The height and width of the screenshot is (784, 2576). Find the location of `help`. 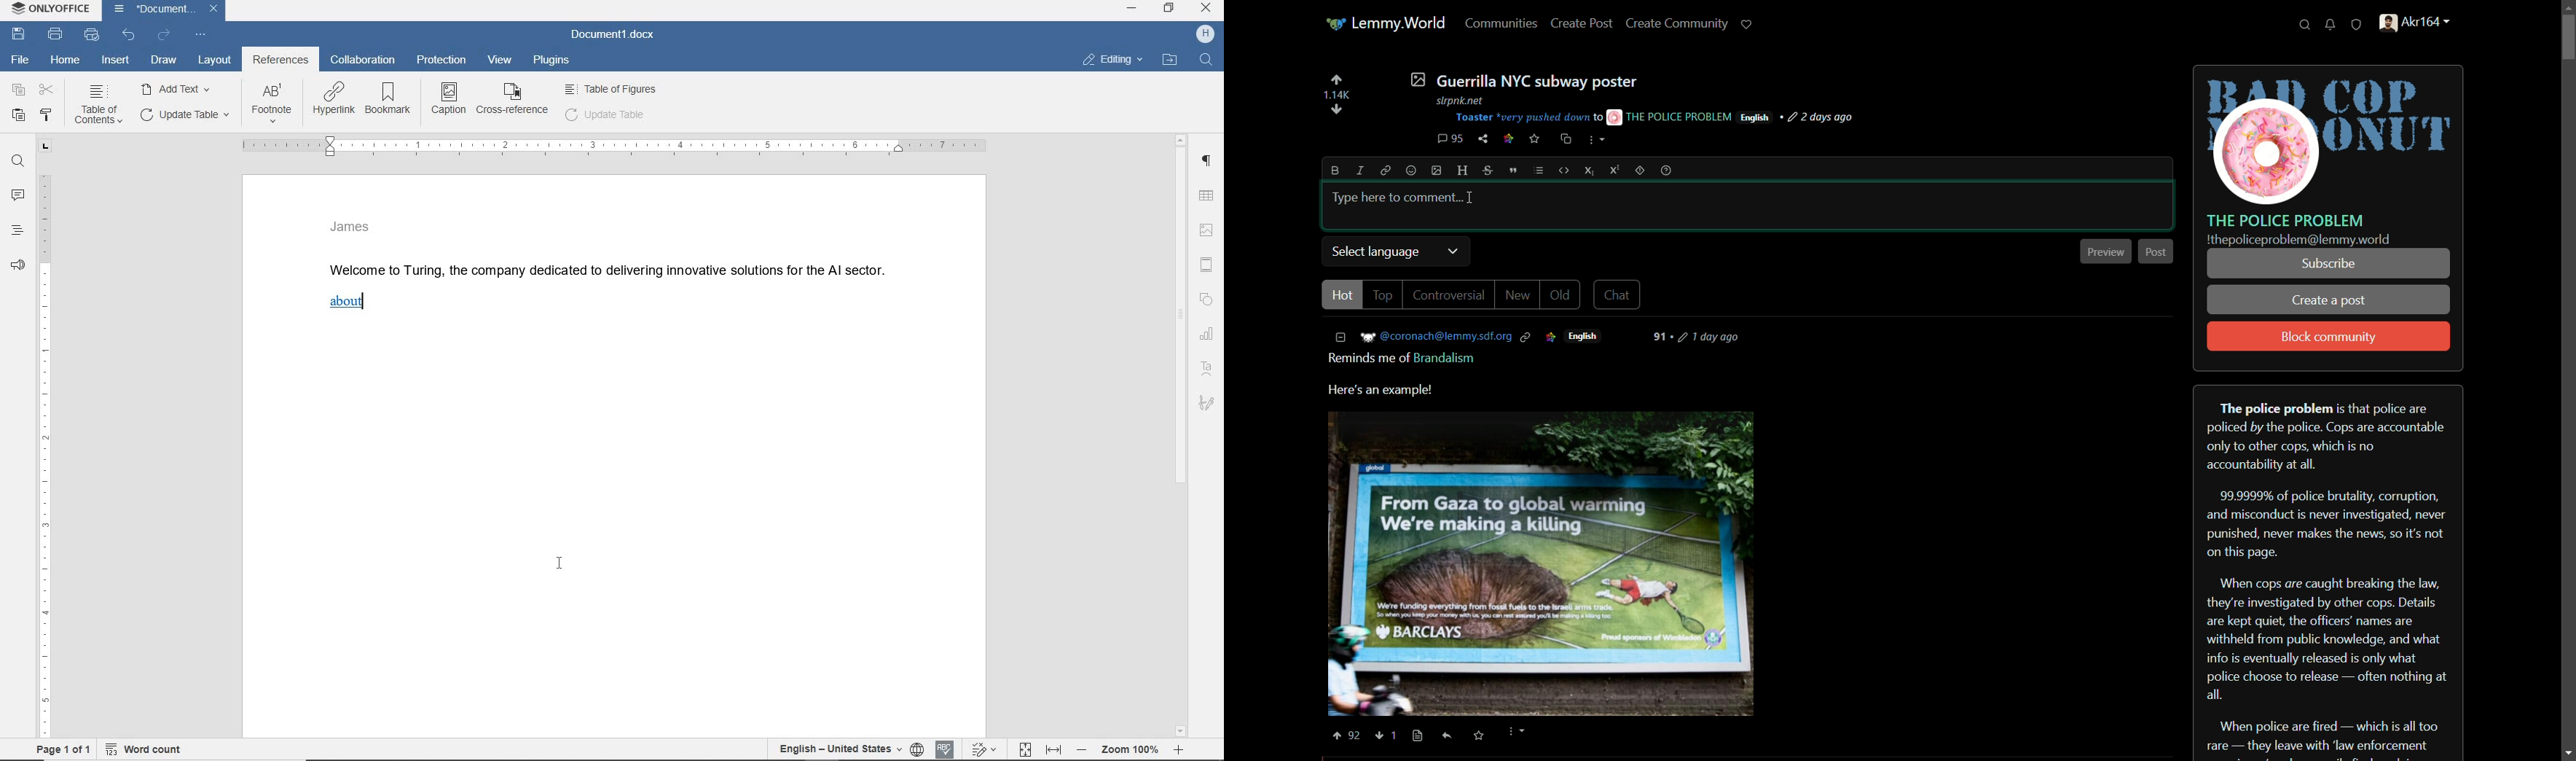

help is located at coordinates (1666, 171).